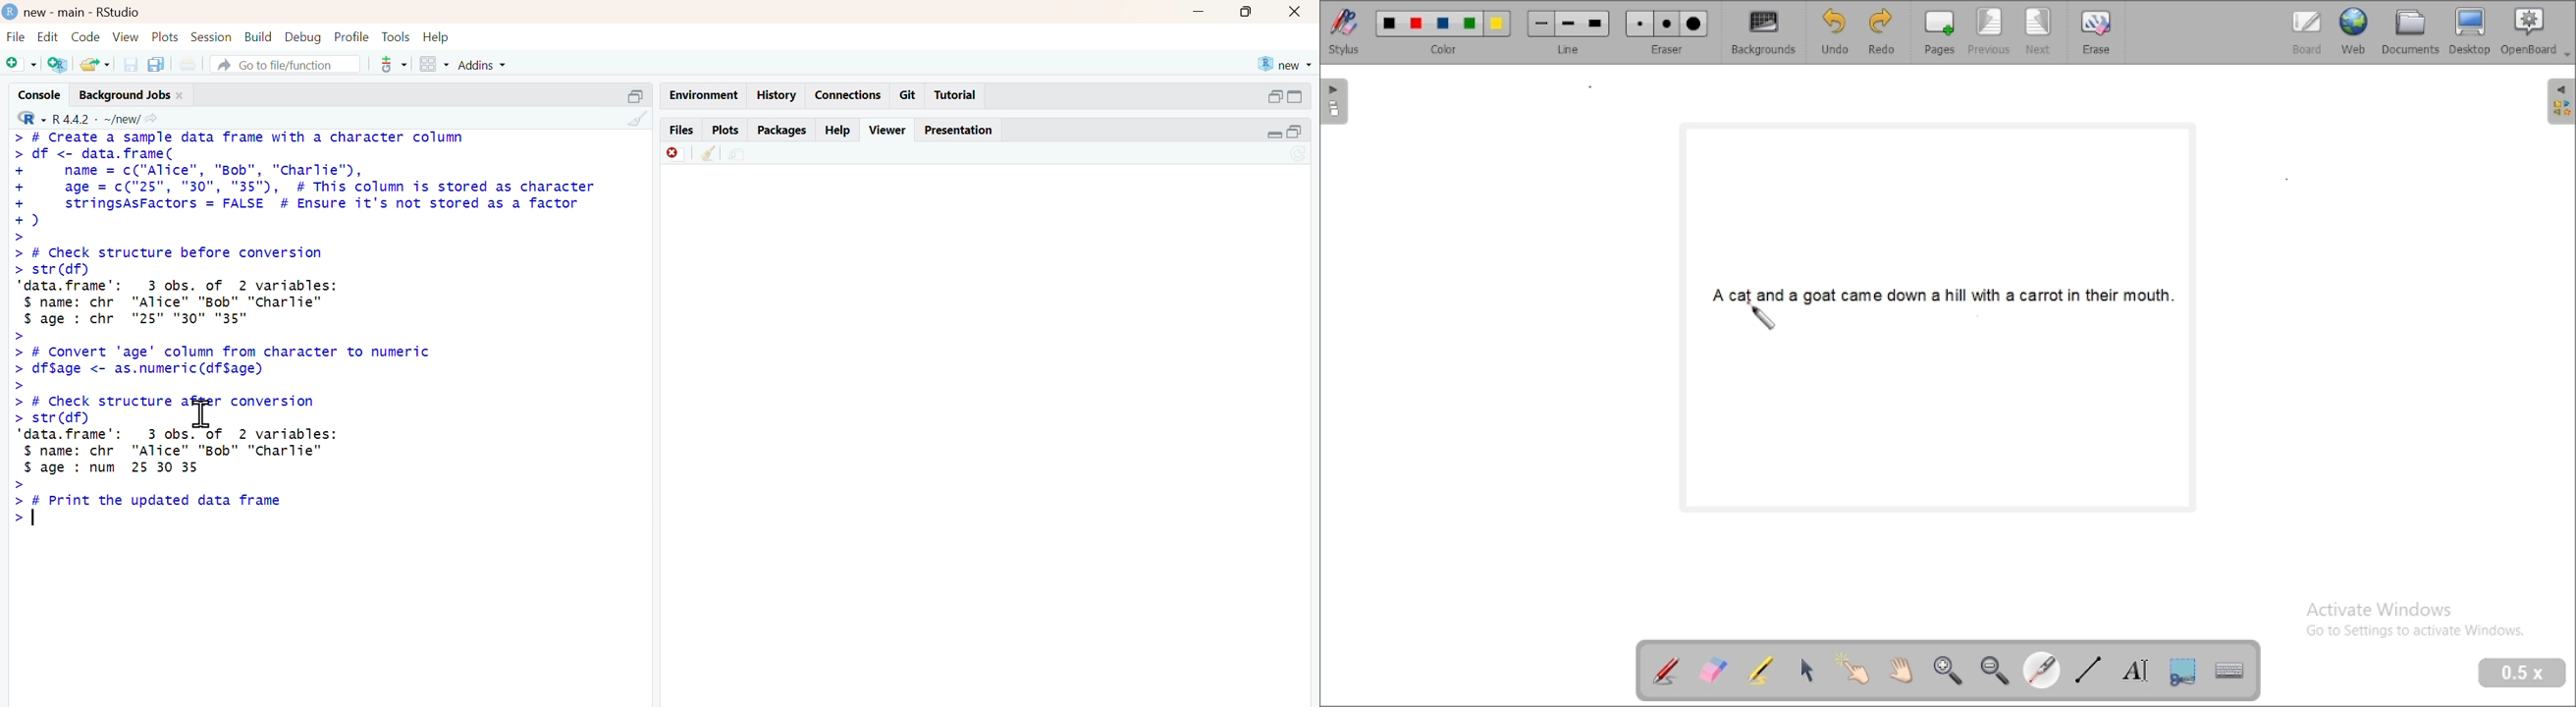 The width and height of the screenshot is (2576, 728). What do you see at coordinates (22, 65) in the screenshot?
I see `add file as` at bounding box center [22, 65].